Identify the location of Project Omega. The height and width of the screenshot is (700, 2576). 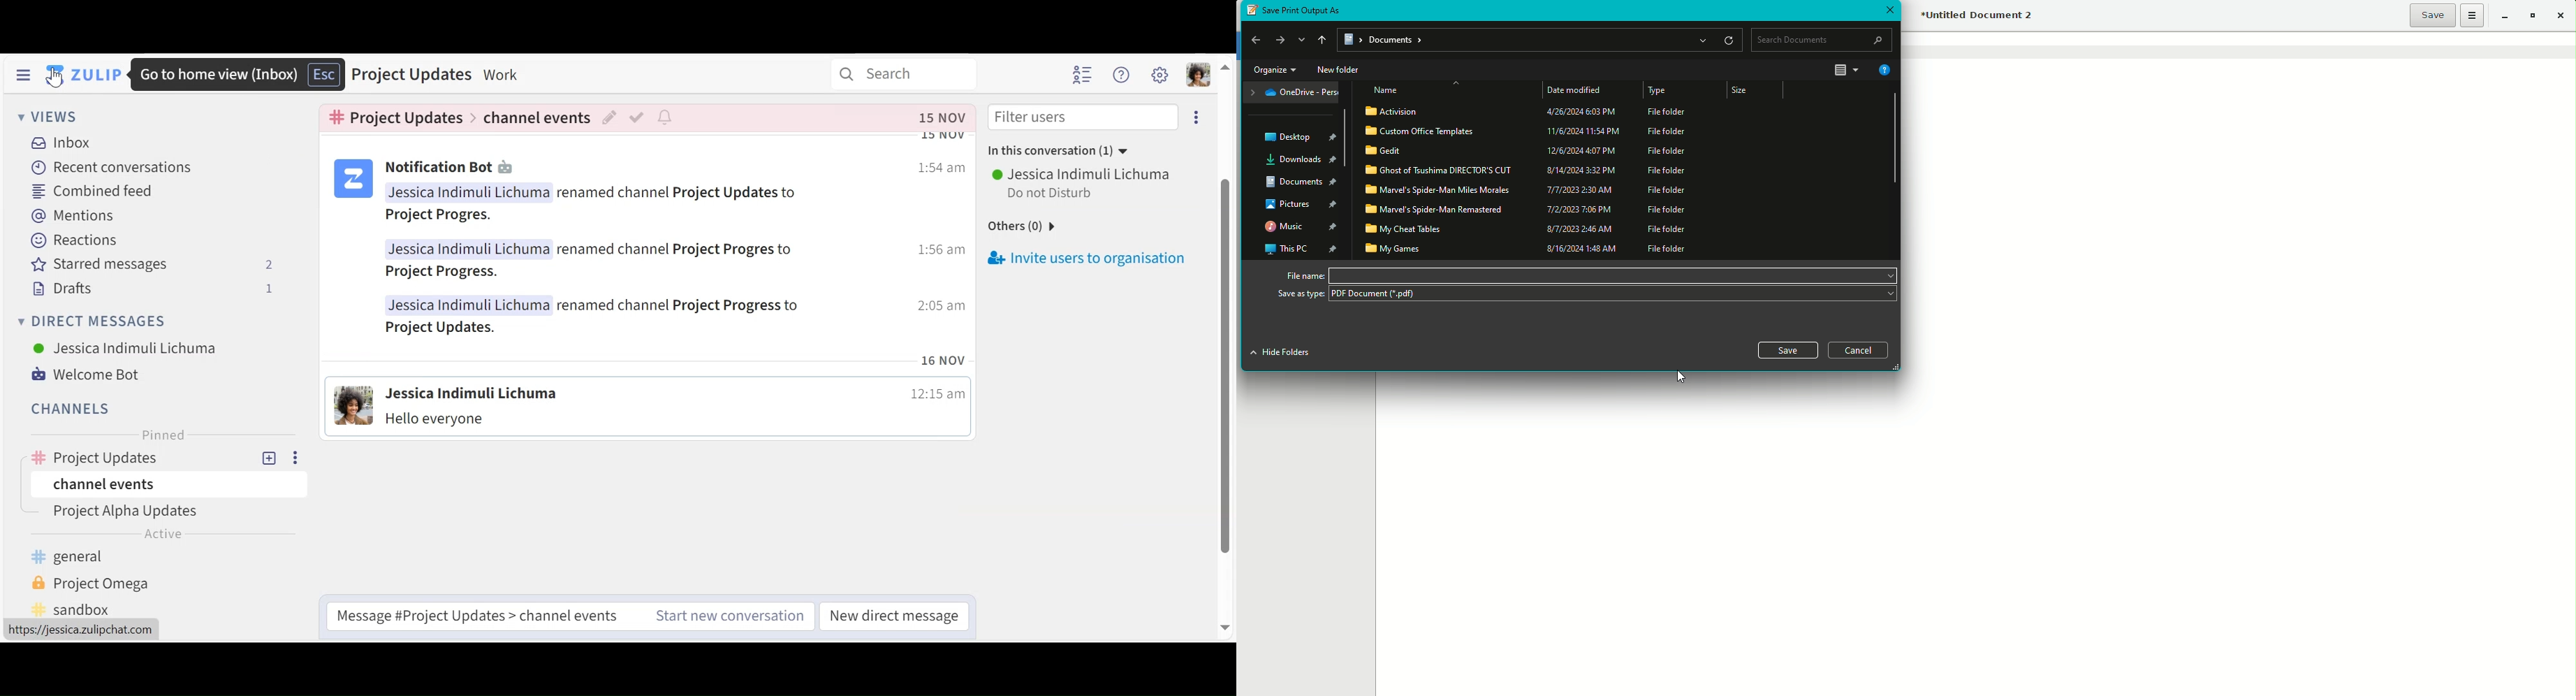
(110, 583).